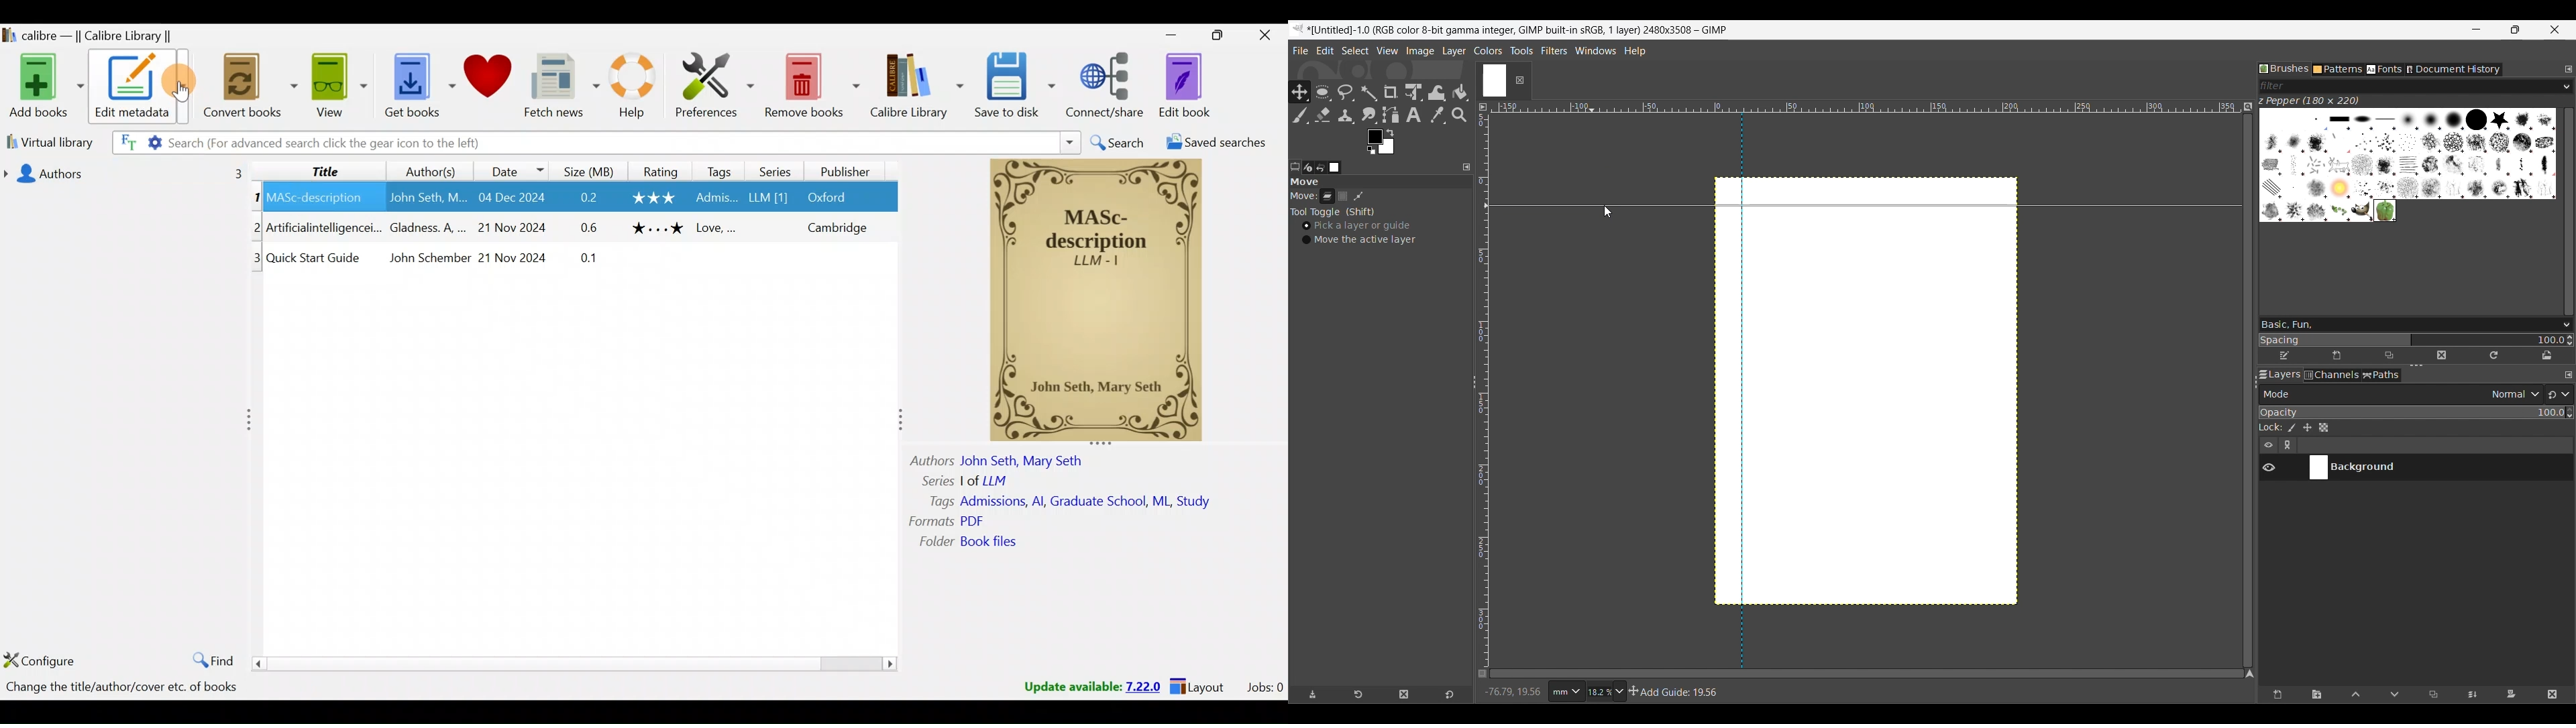 Image resolution: width=2576 pixels, height=728 pixels. Describe the element at coordinates (250, 422) in the screenshot. I see `` at that location.